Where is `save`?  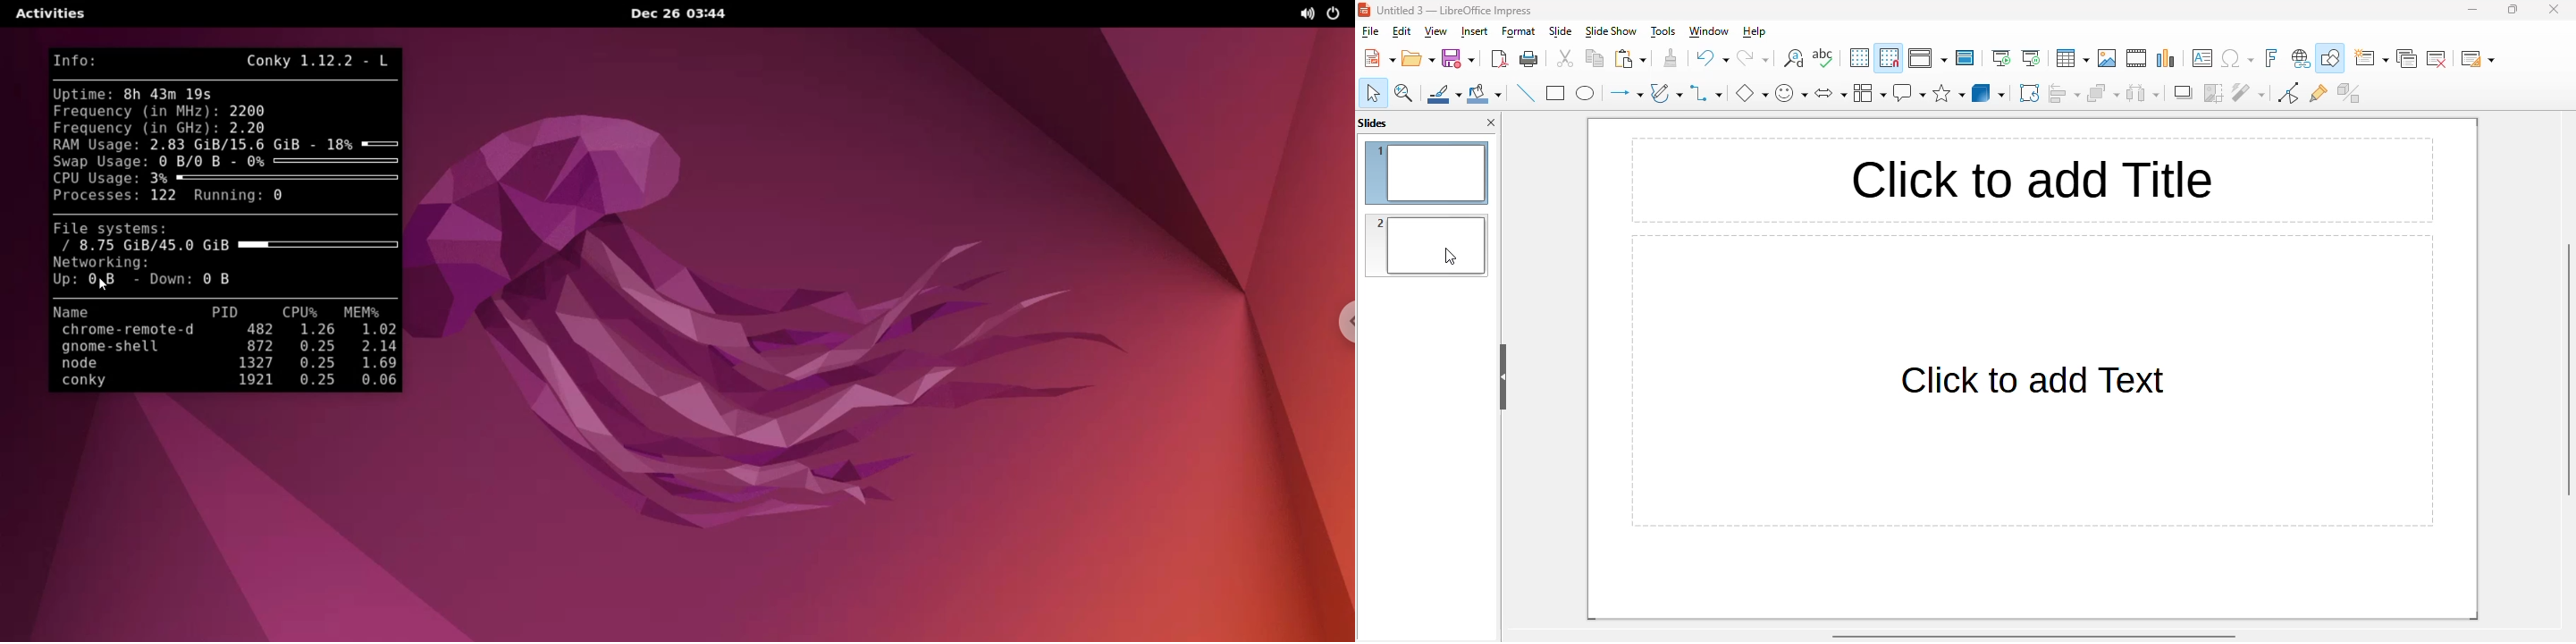 save is located at coordinates (1458, 58).